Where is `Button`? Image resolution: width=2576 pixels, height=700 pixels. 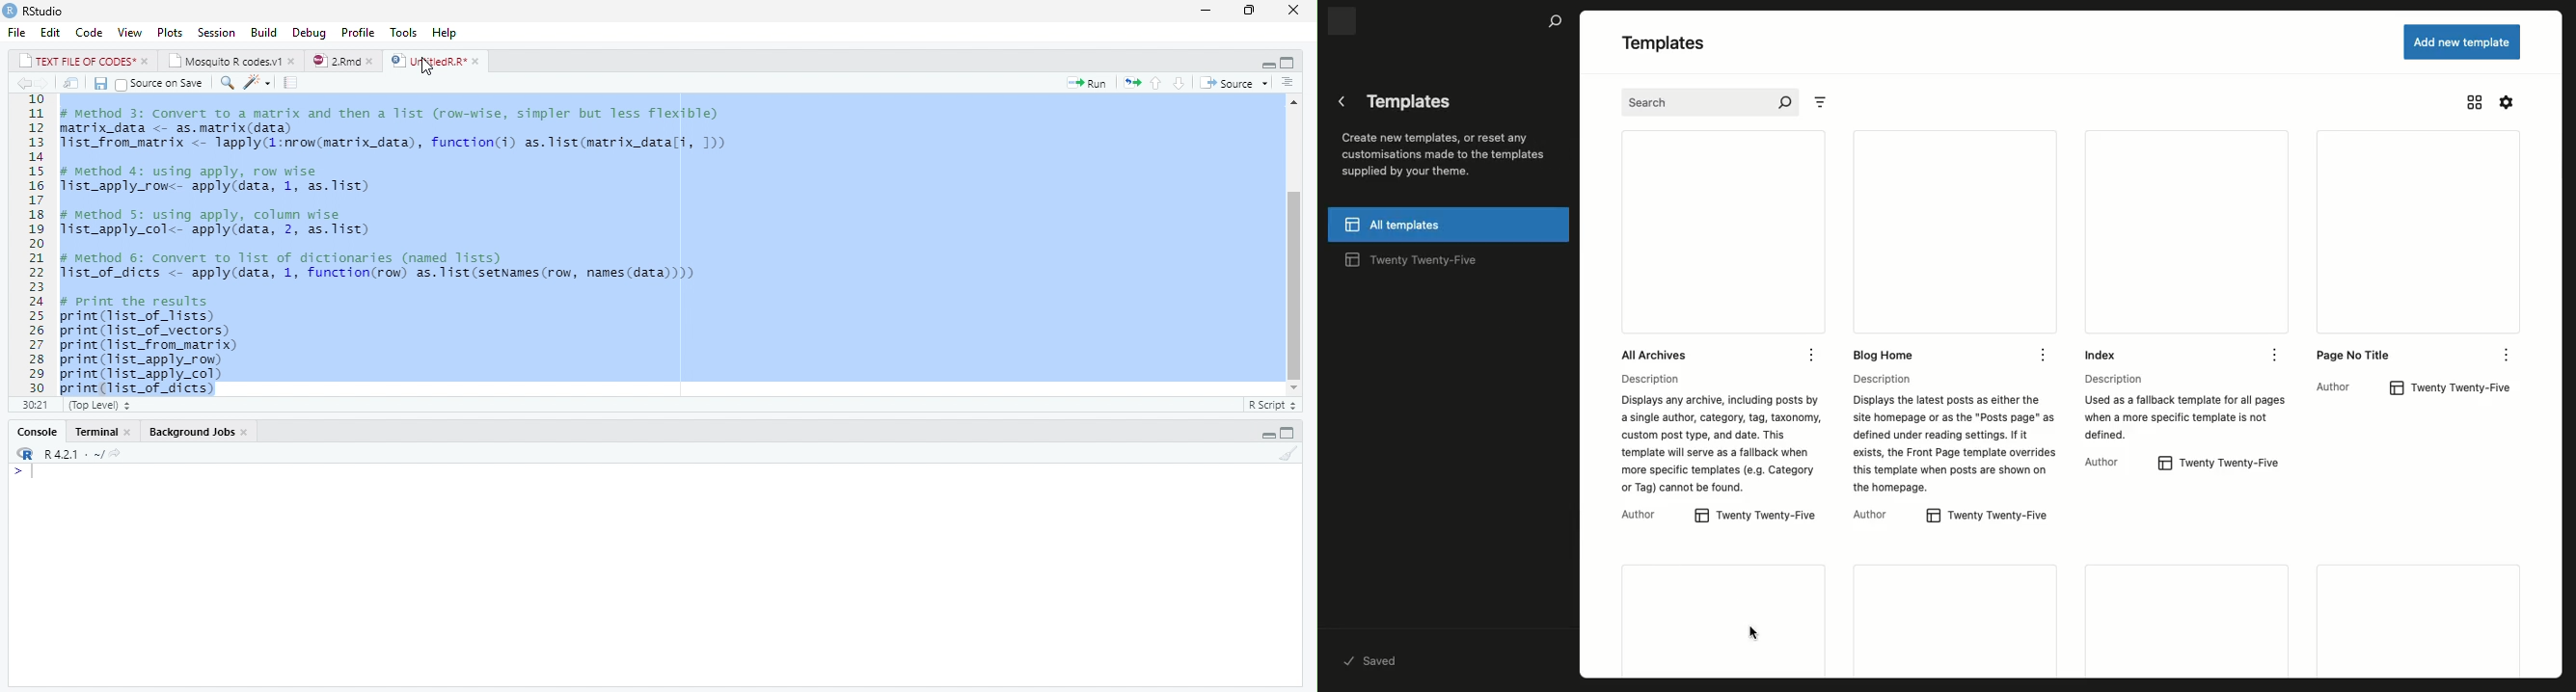 Button is located at coordinates (2394, 387).